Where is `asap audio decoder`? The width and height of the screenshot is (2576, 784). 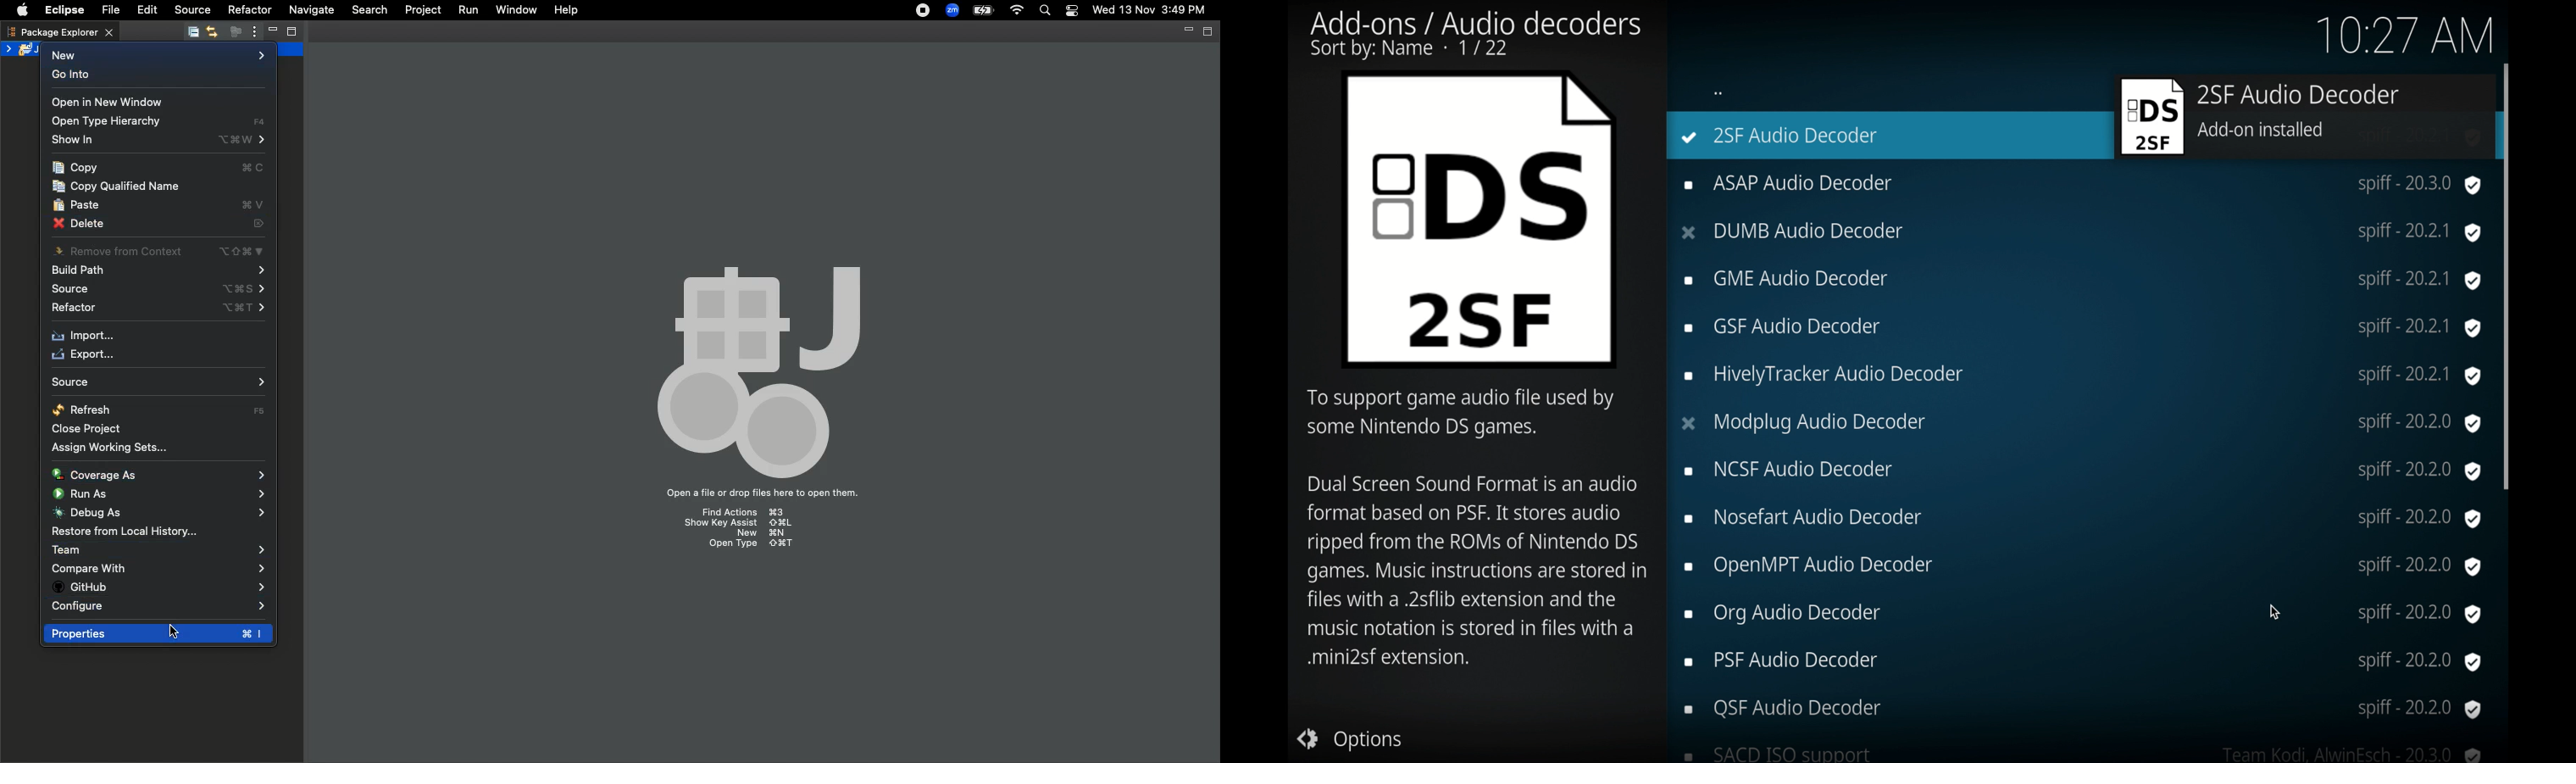 asap audio decoder is located at coordinates (2081, 186).